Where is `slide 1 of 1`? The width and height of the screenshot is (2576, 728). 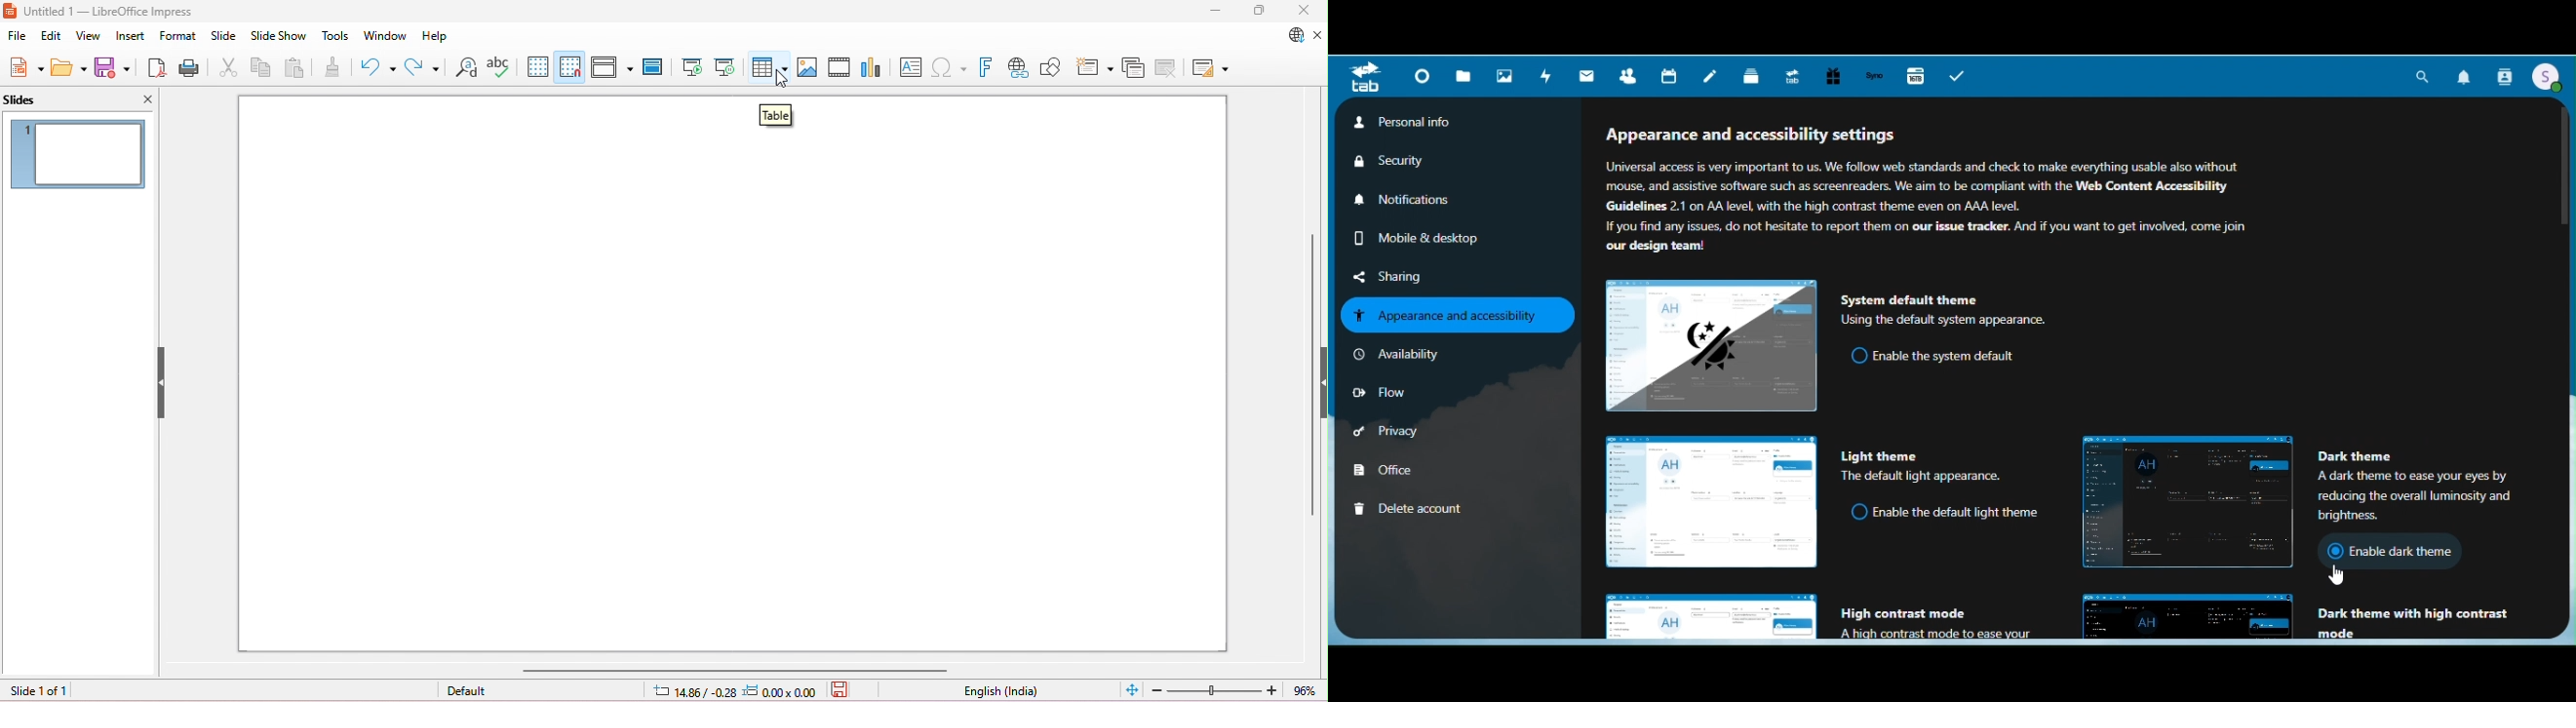
slide 1 of 1 is located at coordinates (39, 691).